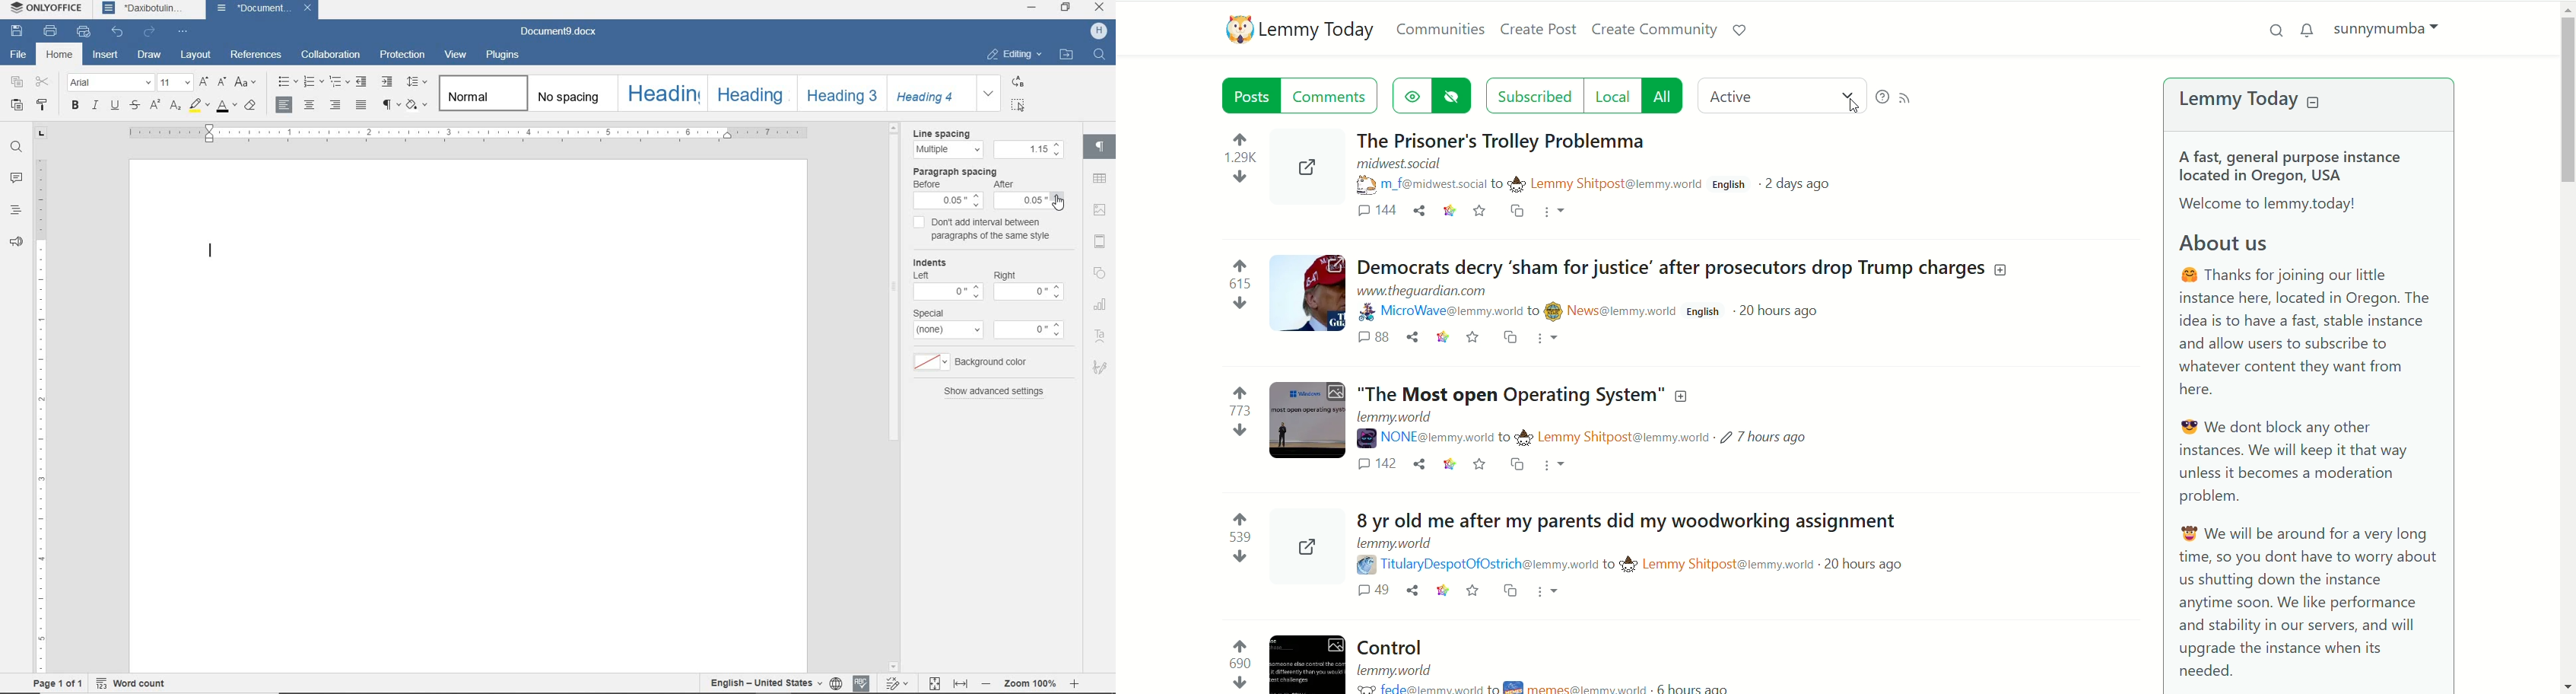  What do you see at coordinates (1471, 592) in the screenshot?
I see `favorite` at bounding box center [1471, 592].